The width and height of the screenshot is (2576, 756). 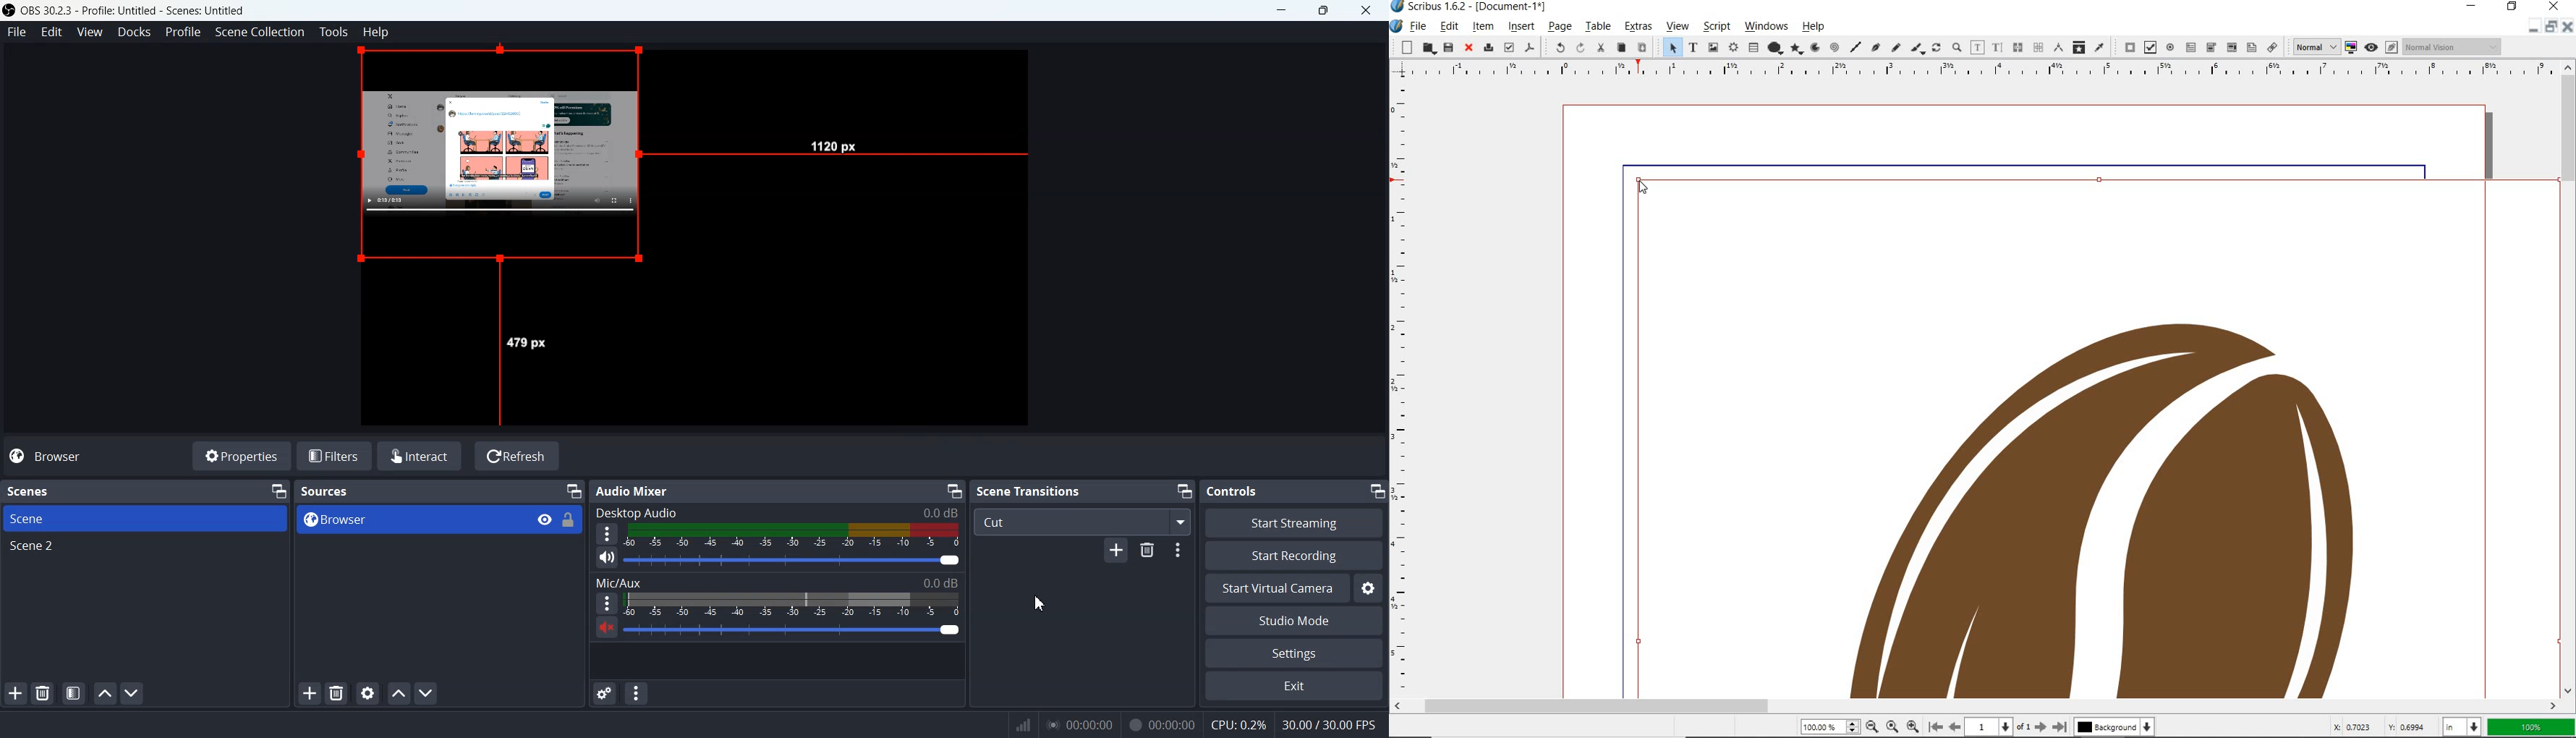 What do you see at coordinates (792, 631) in the screenshot?
I see `Volume Adjuster` at bounding box center [792, 631].